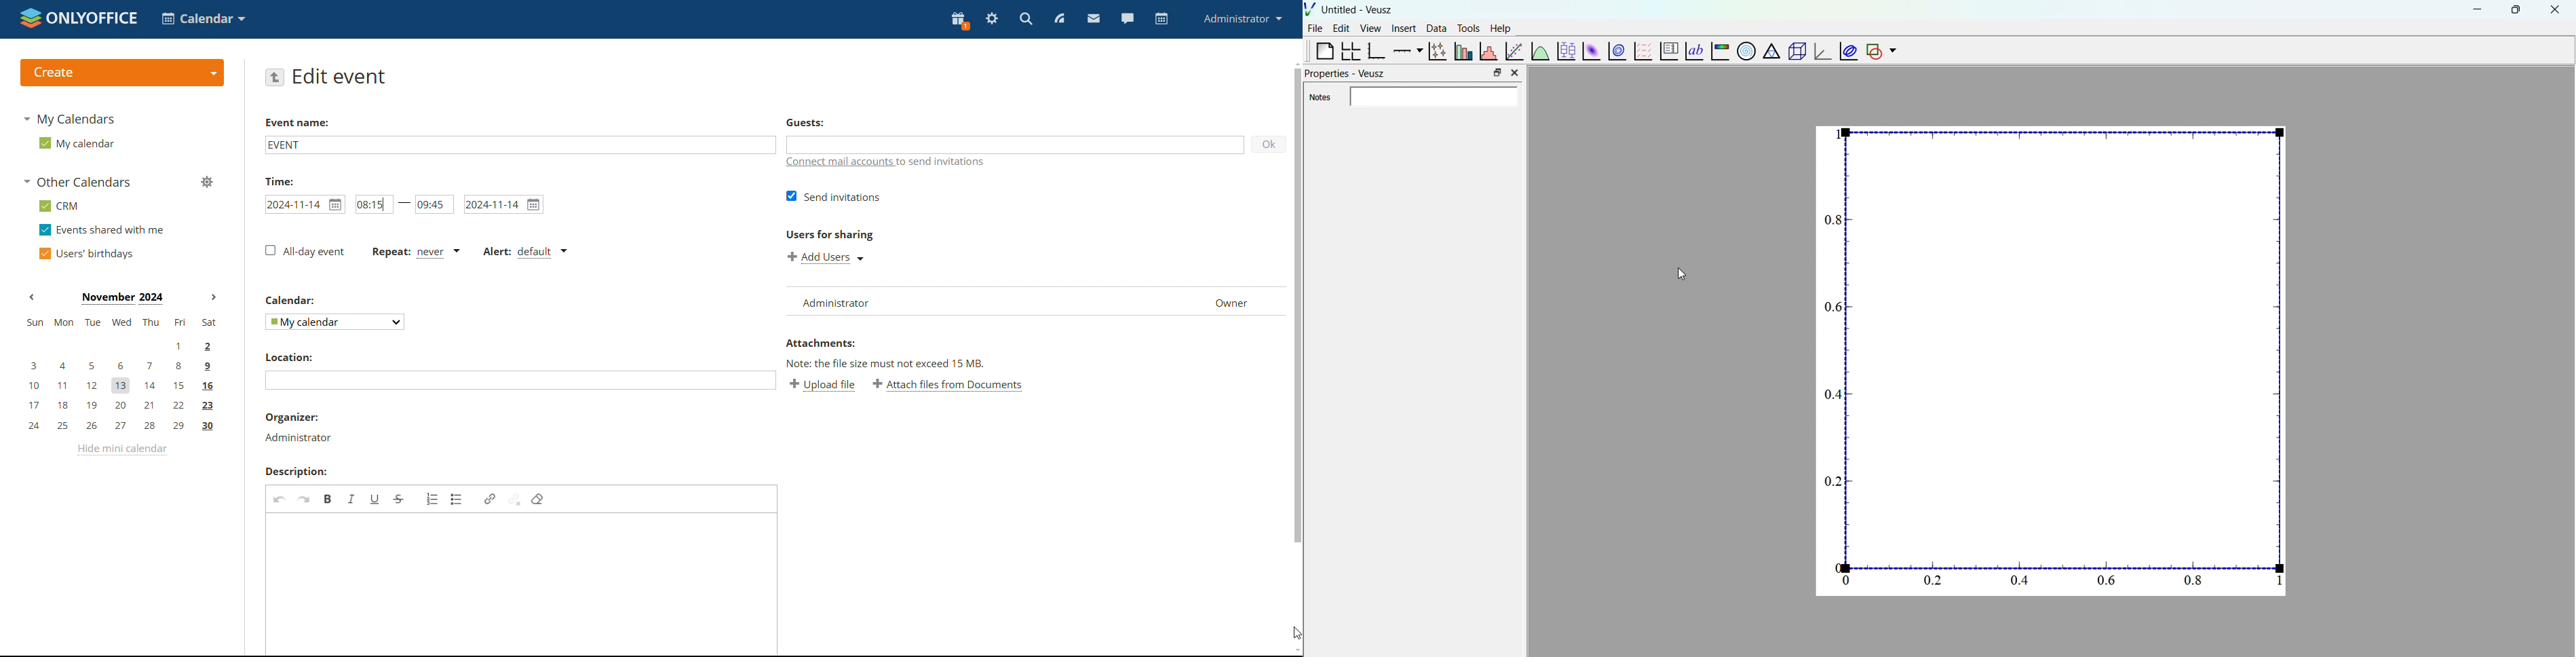 The image size is (2576, 672). What do you see at coordinates (1539, 50) in the screenshot?
I see `plot functions` at bounding box center [1539, 50].